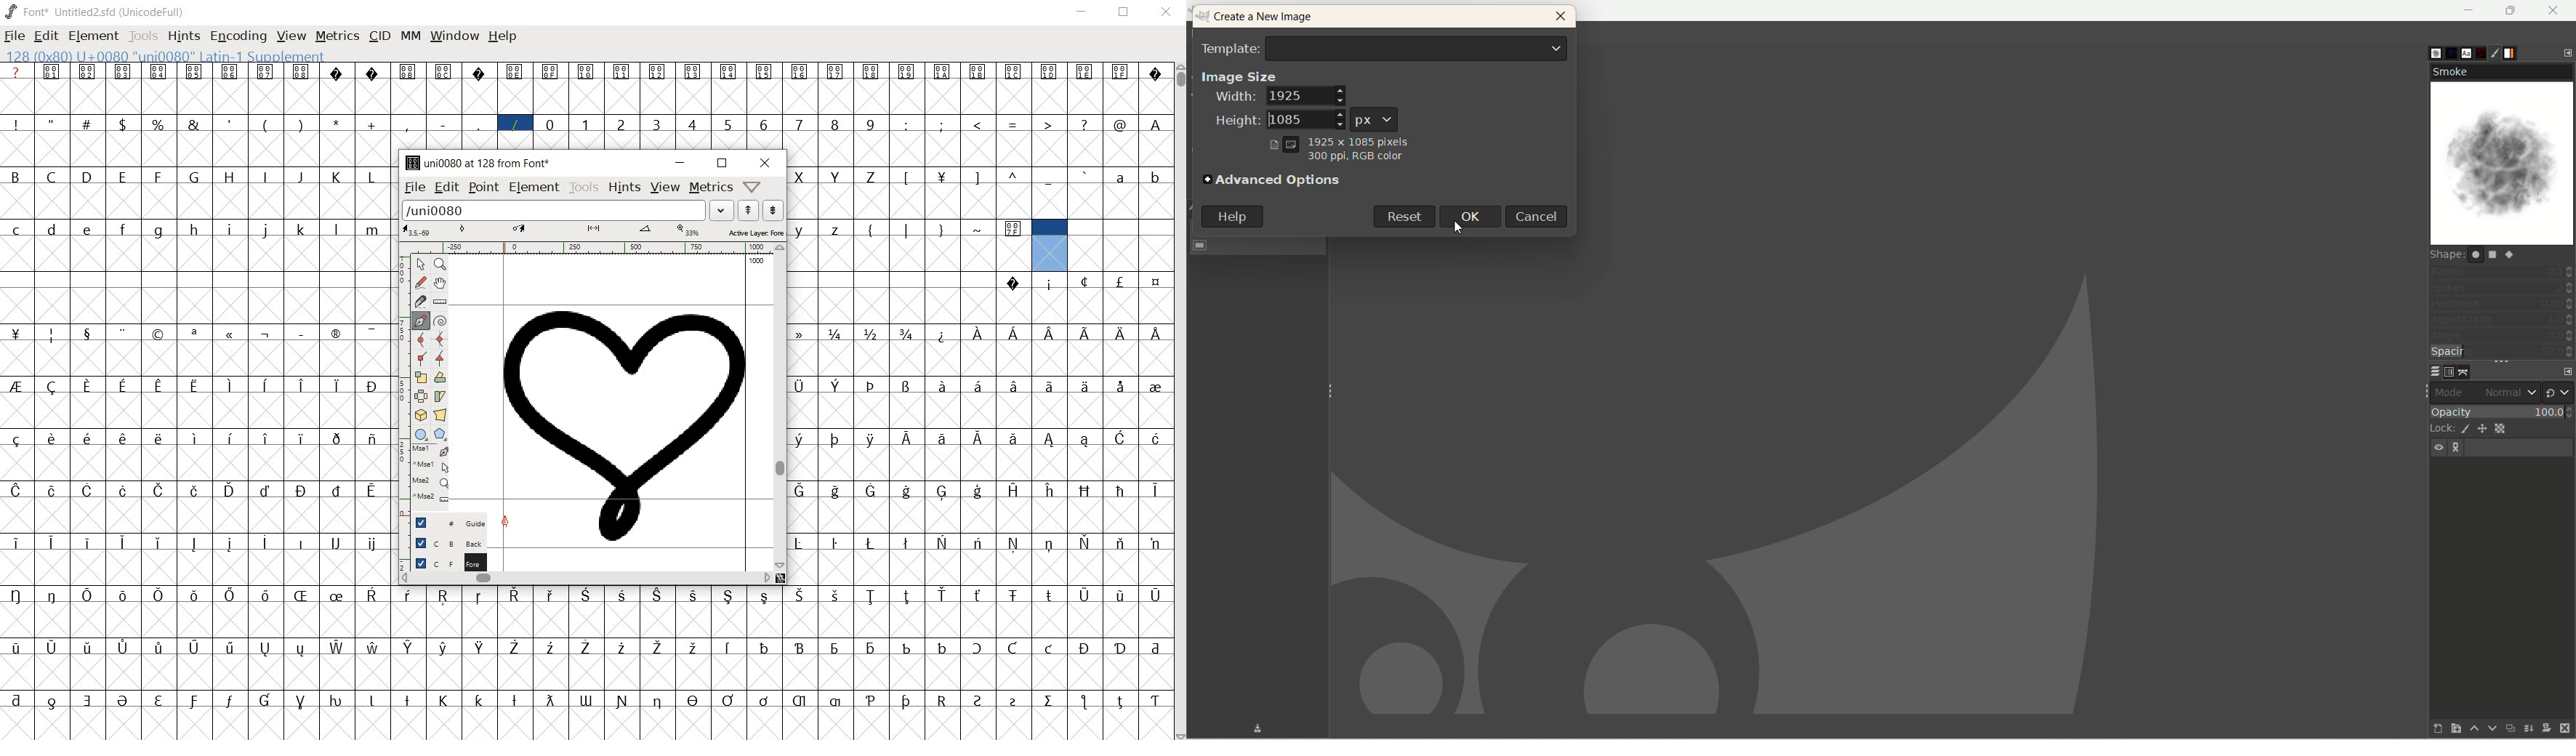 This screenshot has width=2576, height=756. I want to click on glyph, so click(16, 386).